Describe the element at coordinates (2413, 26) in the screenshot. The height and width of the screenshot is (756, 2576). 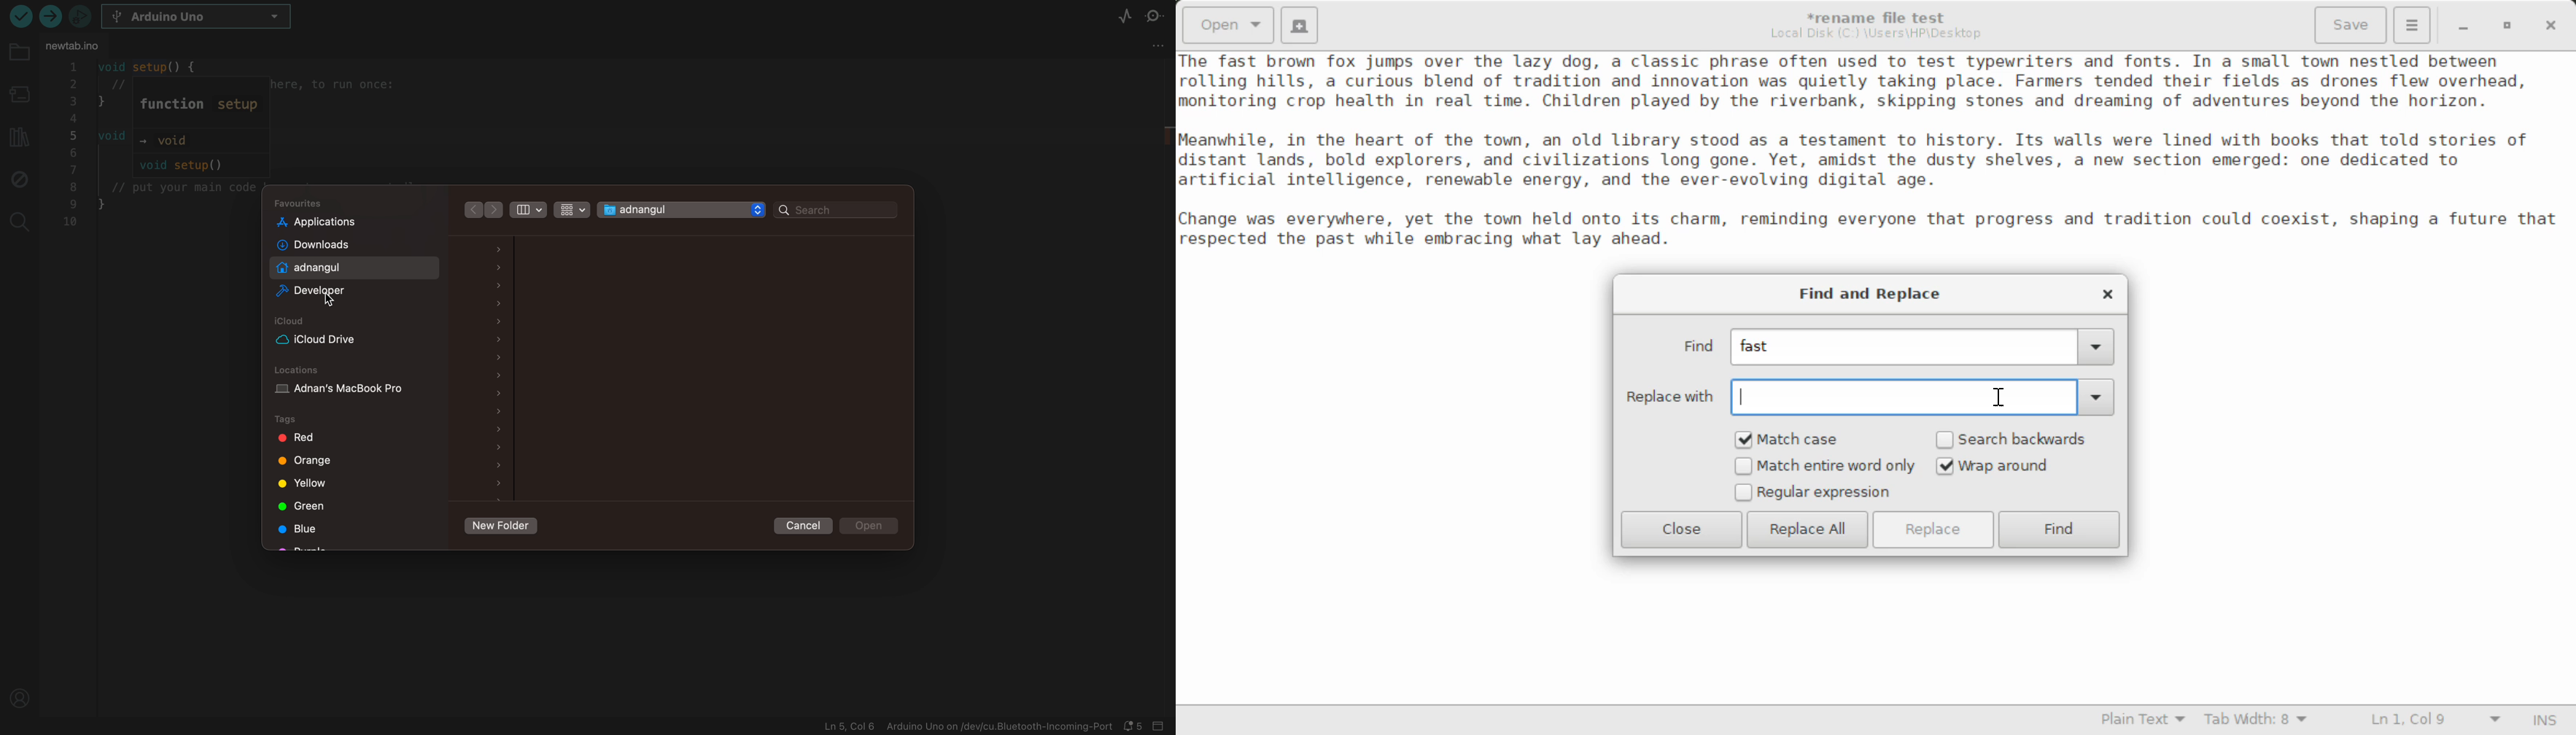
I see `More Options Menu` at that location.